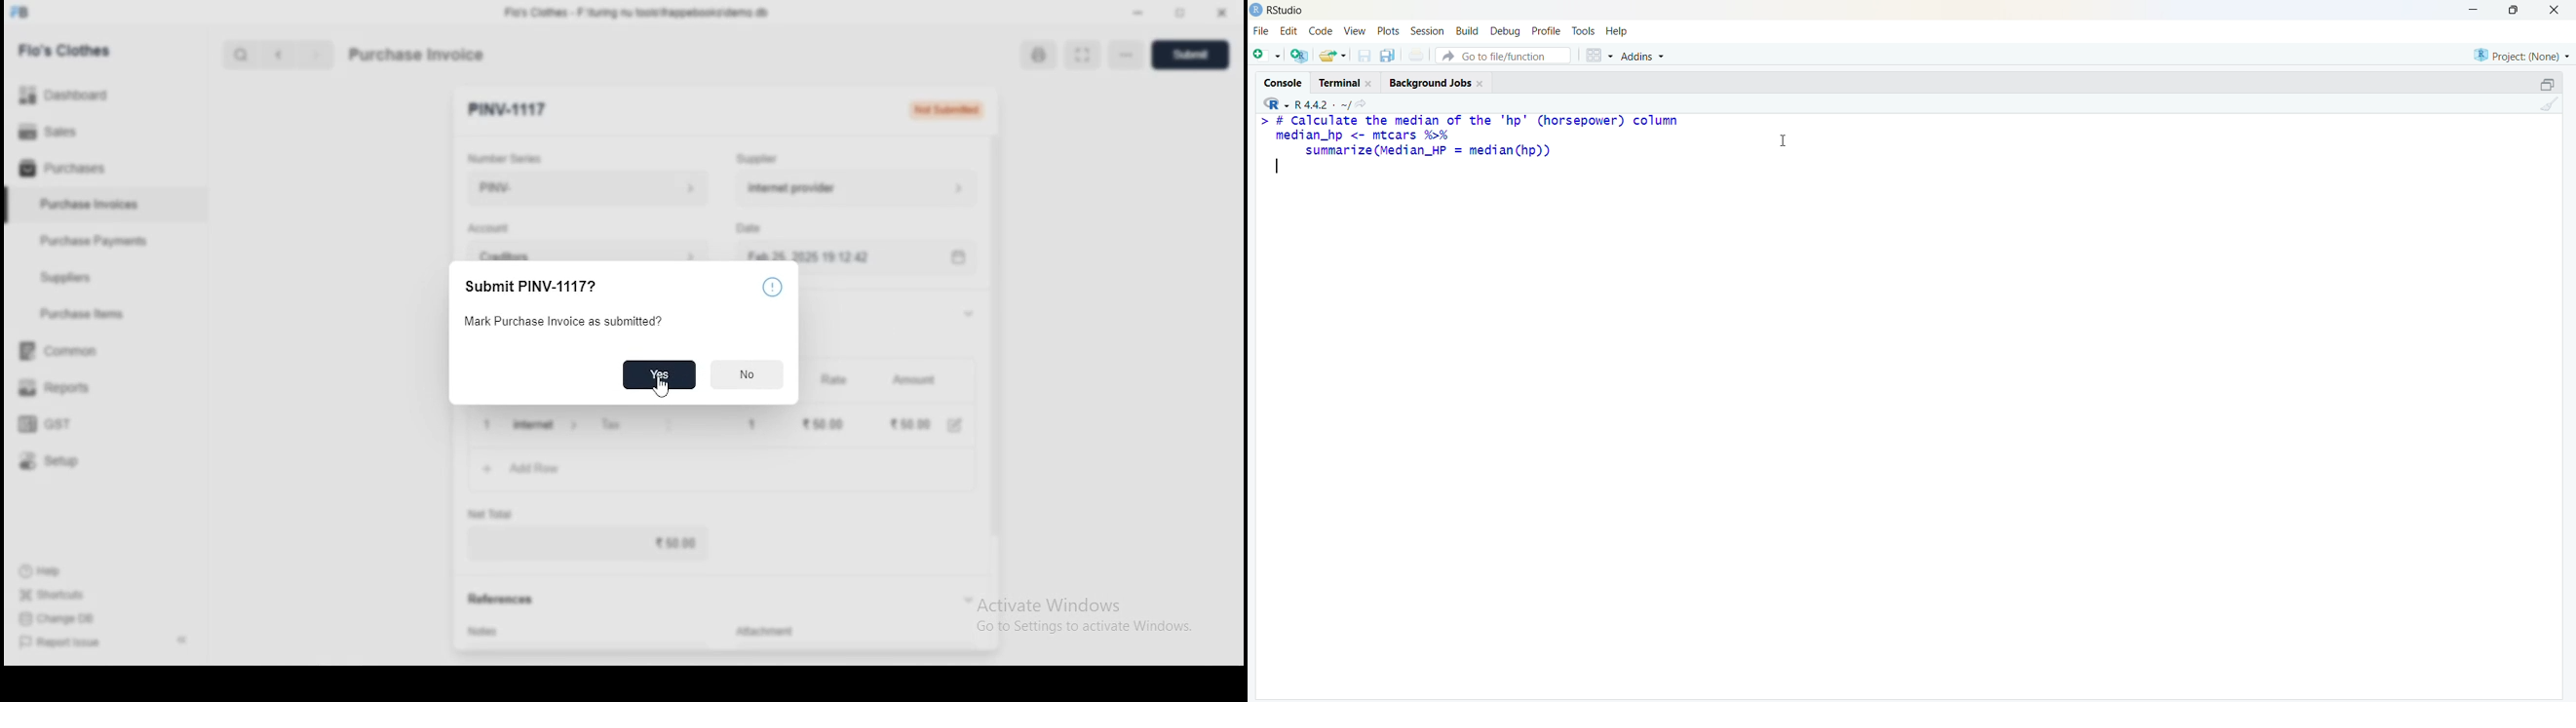 Image resolution: width=2576 pixels, height=728 pixels. Describe the element at coordinates (1472, 136) in the screenshot. I see `> # Calculate the median of the 'hp' (horsepower) column
median_hp <- mtcars %>%
summarize (Median_HP = median(hp))` at that location.